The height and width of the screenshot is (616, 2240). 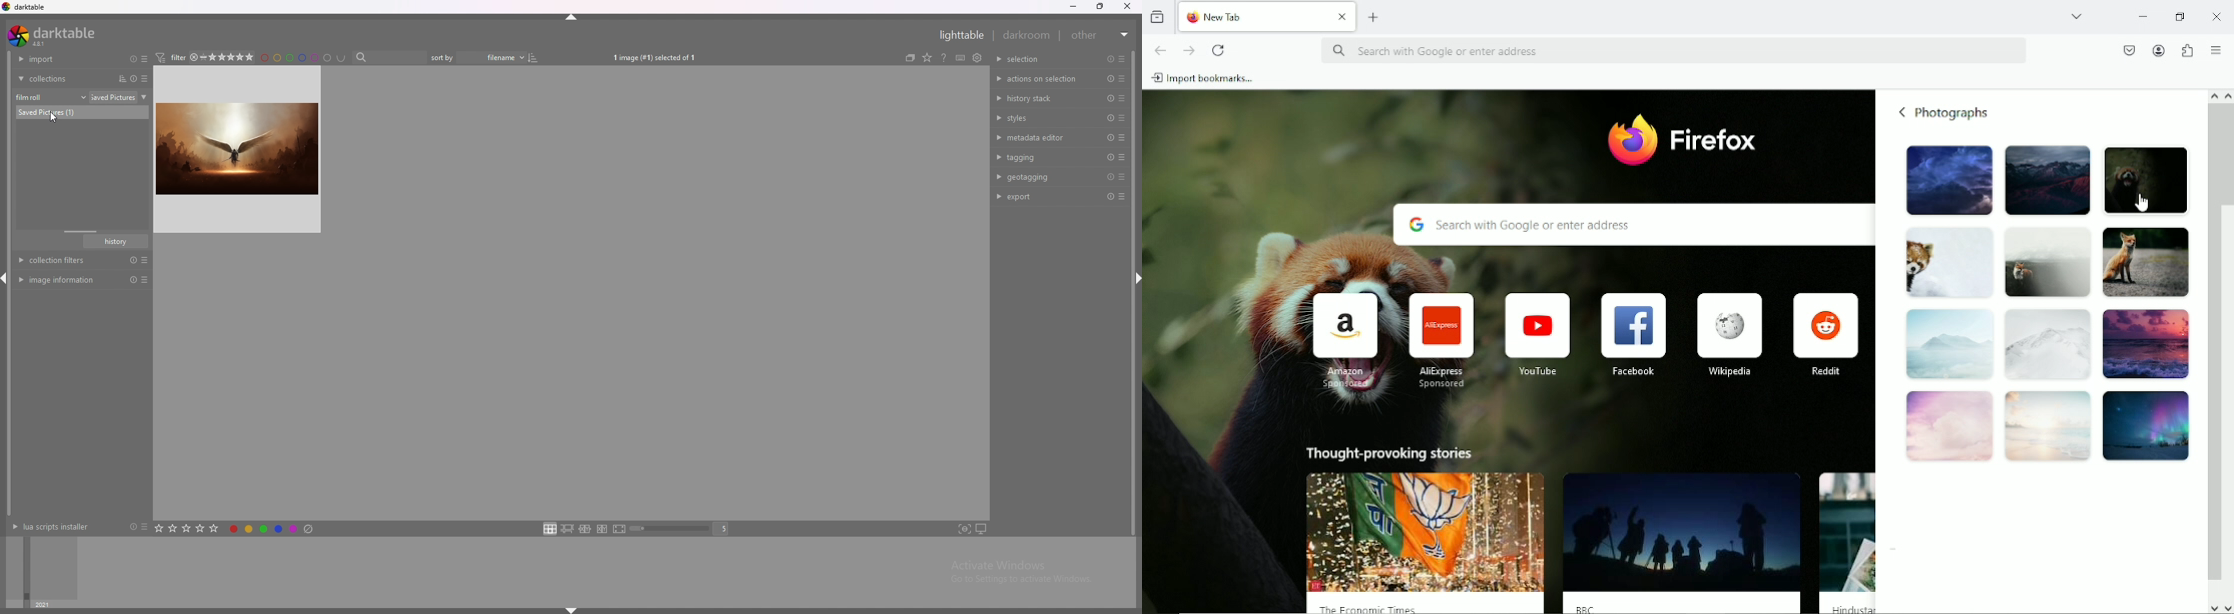 What do you see at coordinates (1727, 333) in the screenshot?
I see `Wikipedia` at bounding box center [1727, 333].